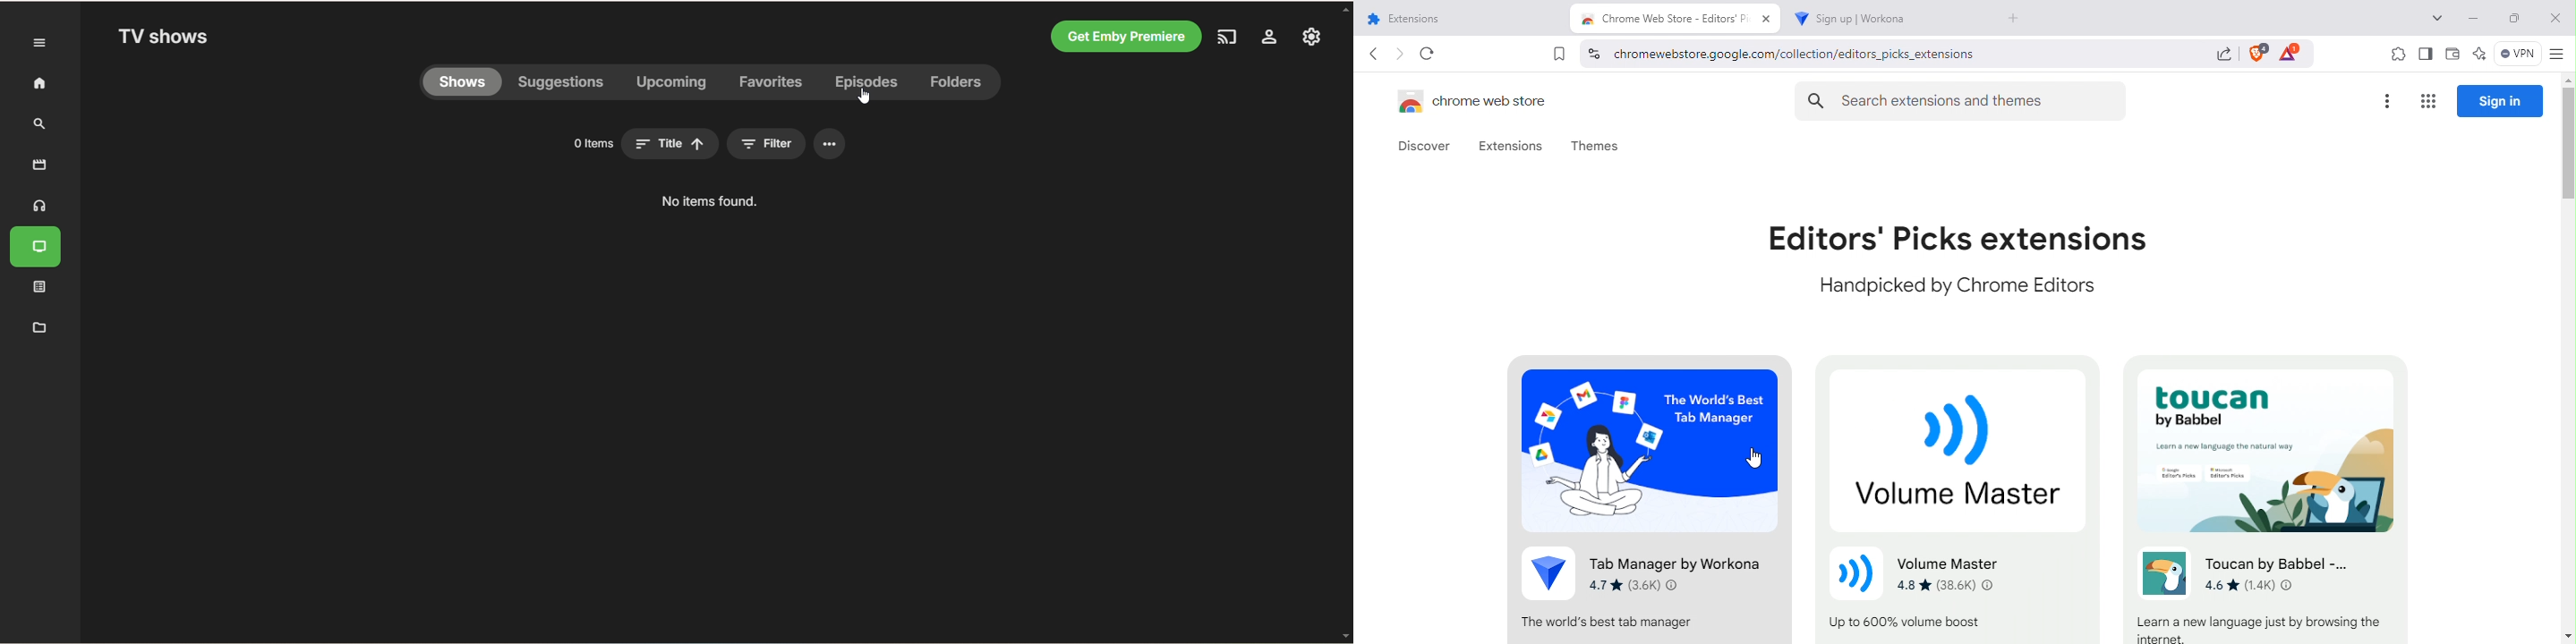 The height and width of the screenshot is (644, 2576). Describe the element at coordinates (1861, 54) in the screenshot. I see `Address bar` at that location.